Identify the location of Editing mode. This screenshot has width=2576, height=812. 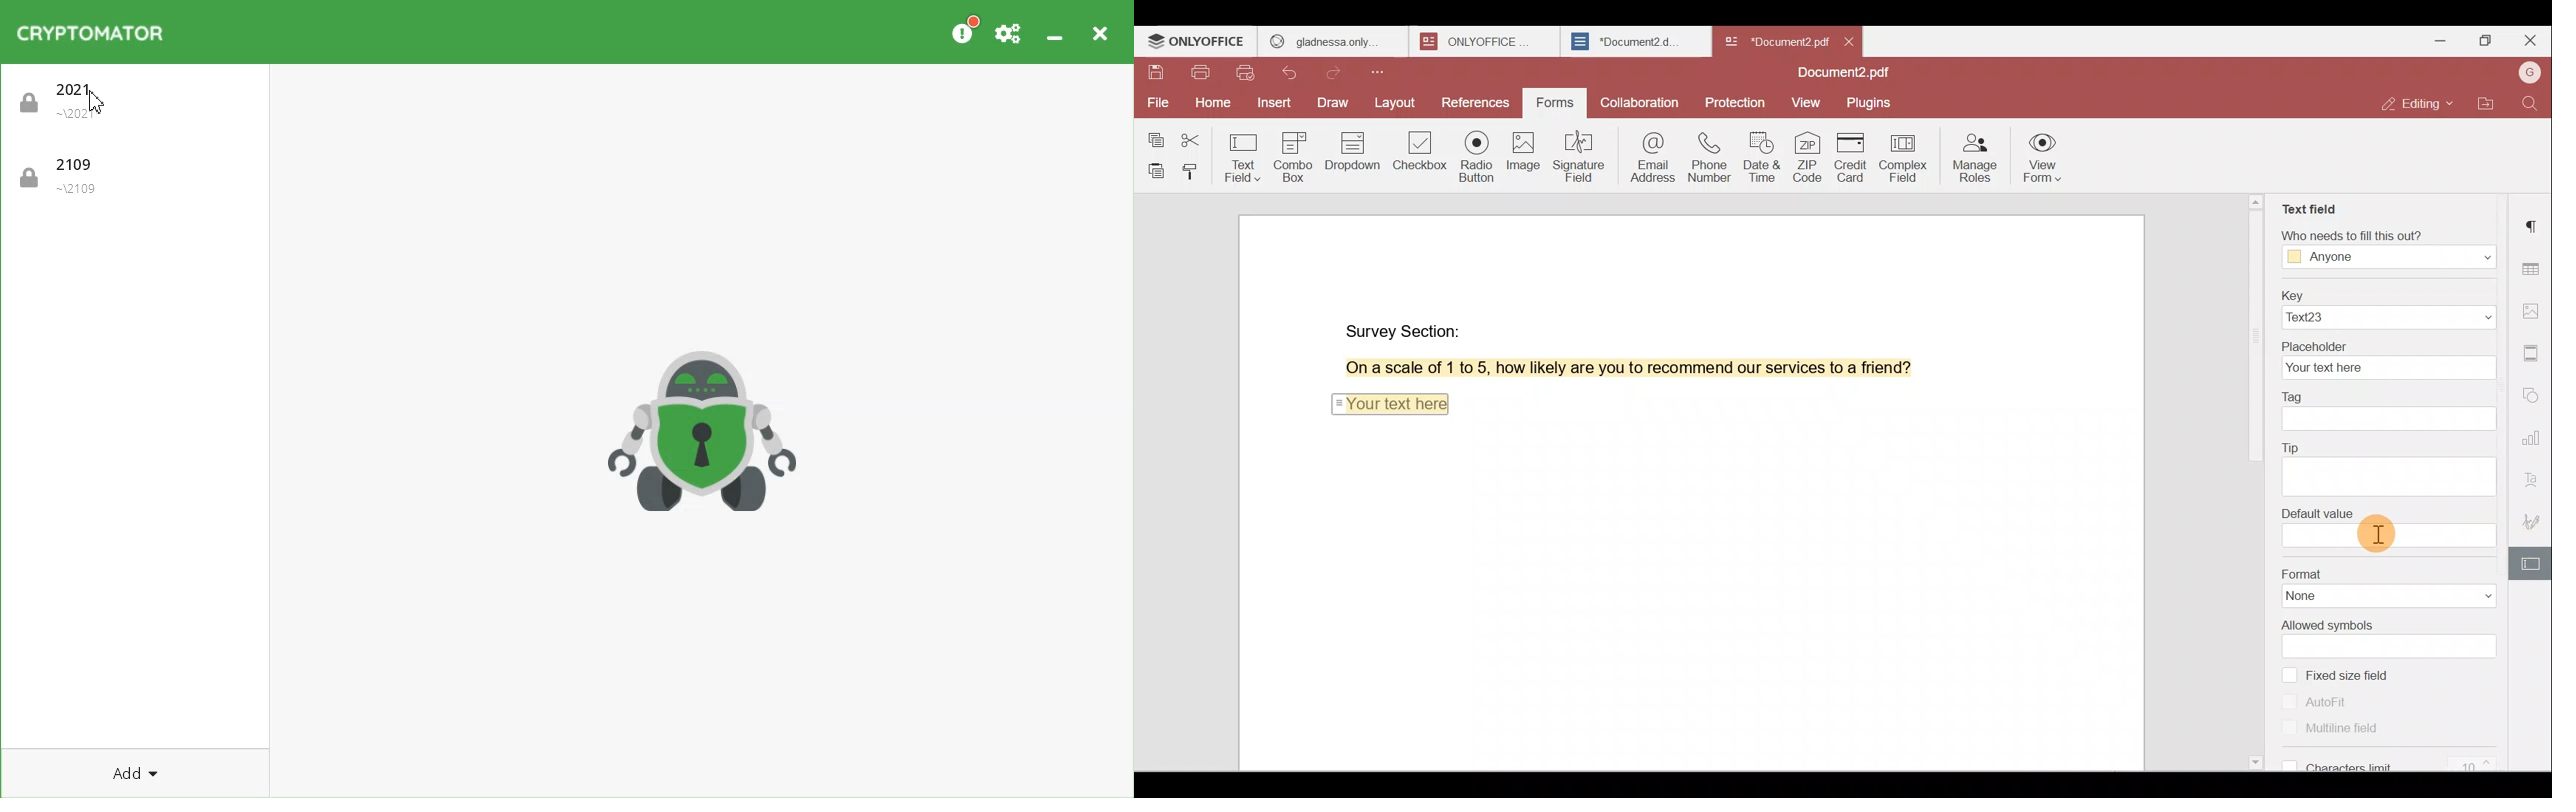
(2420, 103).